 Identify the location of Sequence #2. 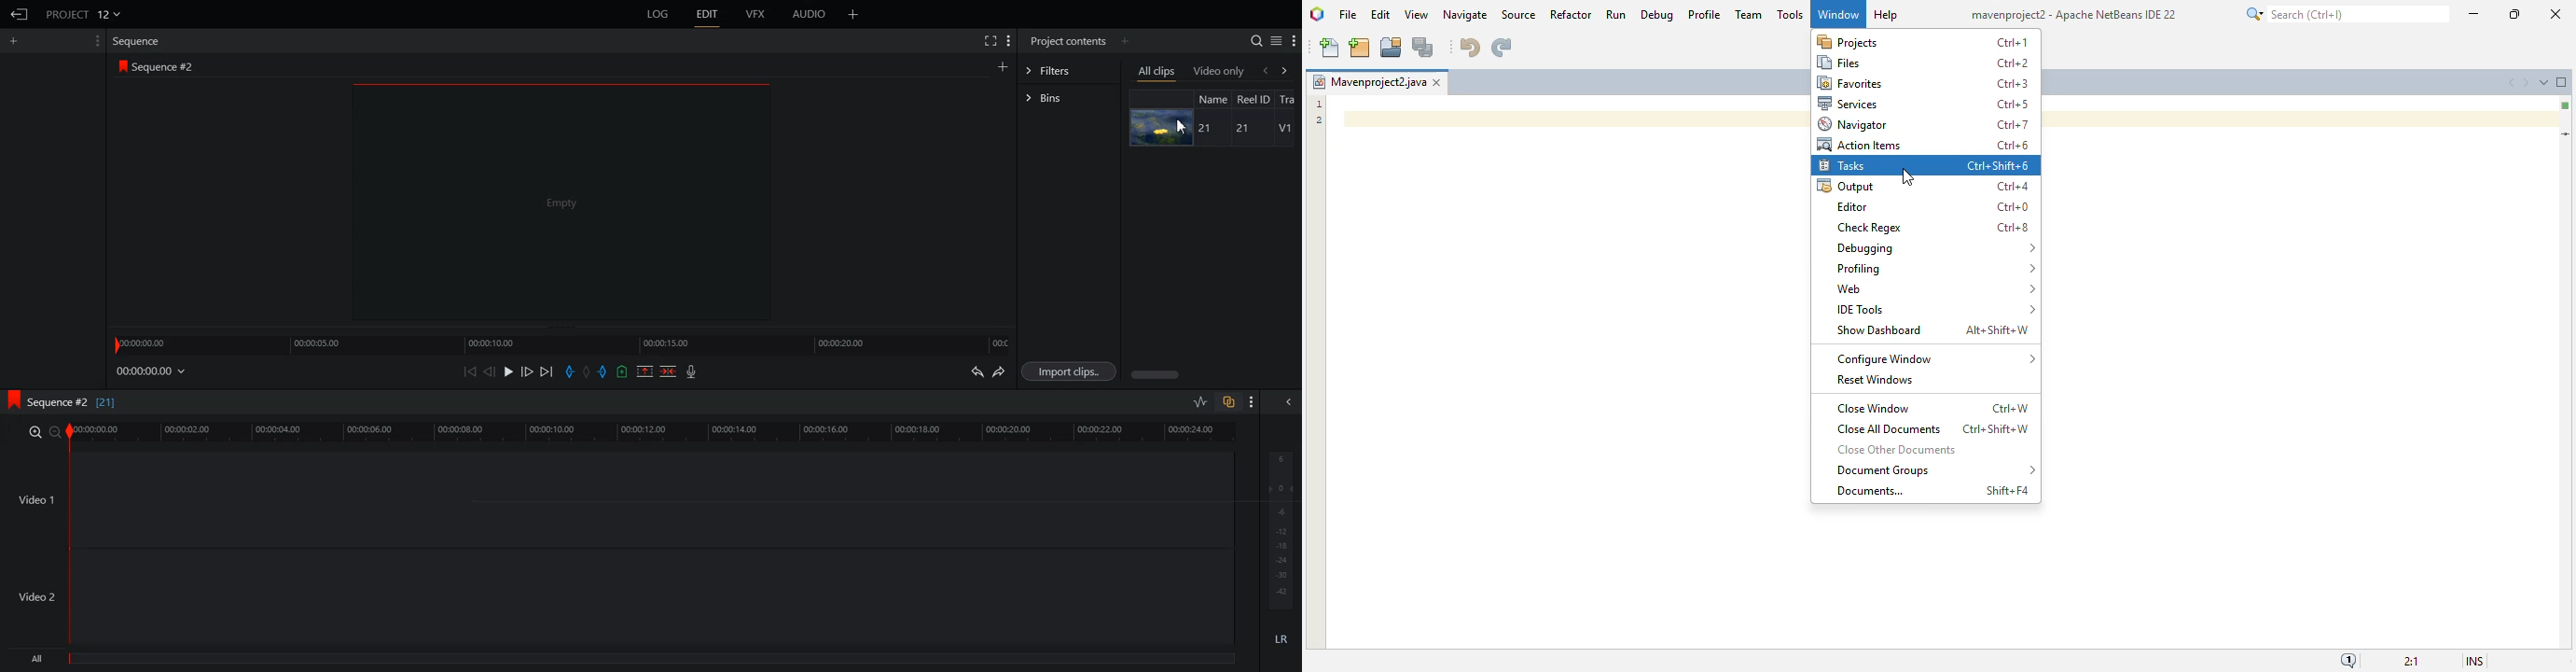
(166, 64).